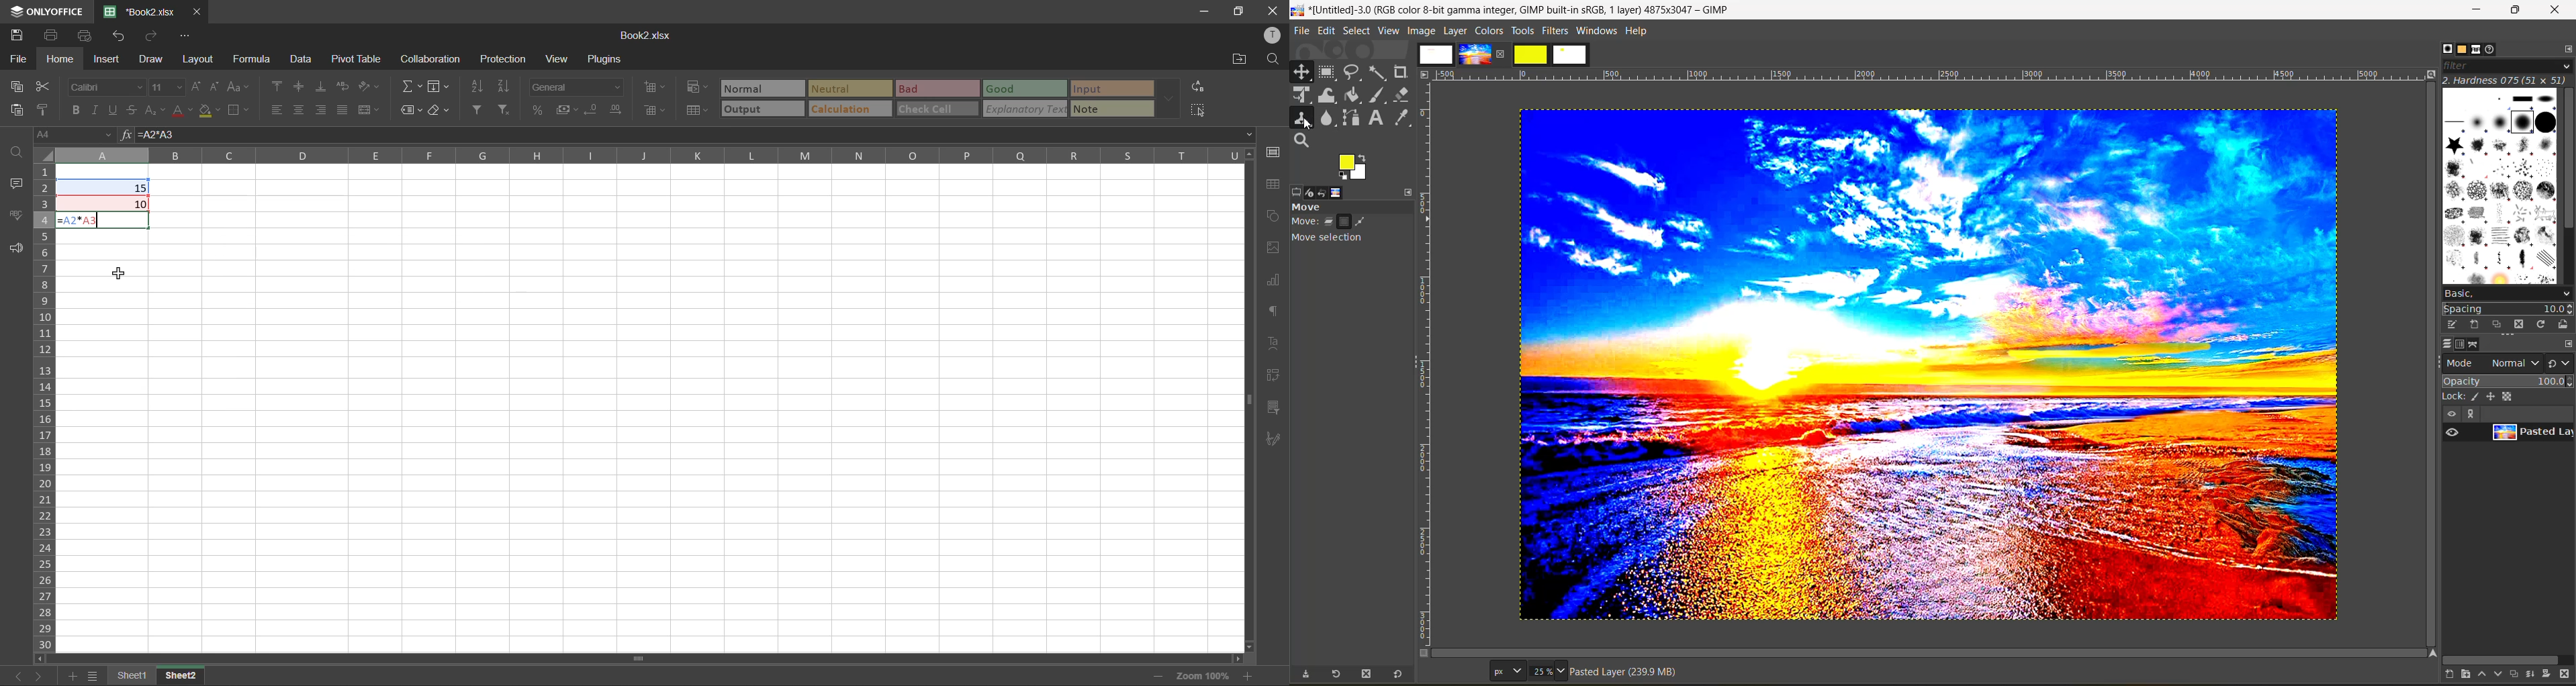 The height and width of the screenshot is (700, 2576). I want to click on layout, so click(197, 60).